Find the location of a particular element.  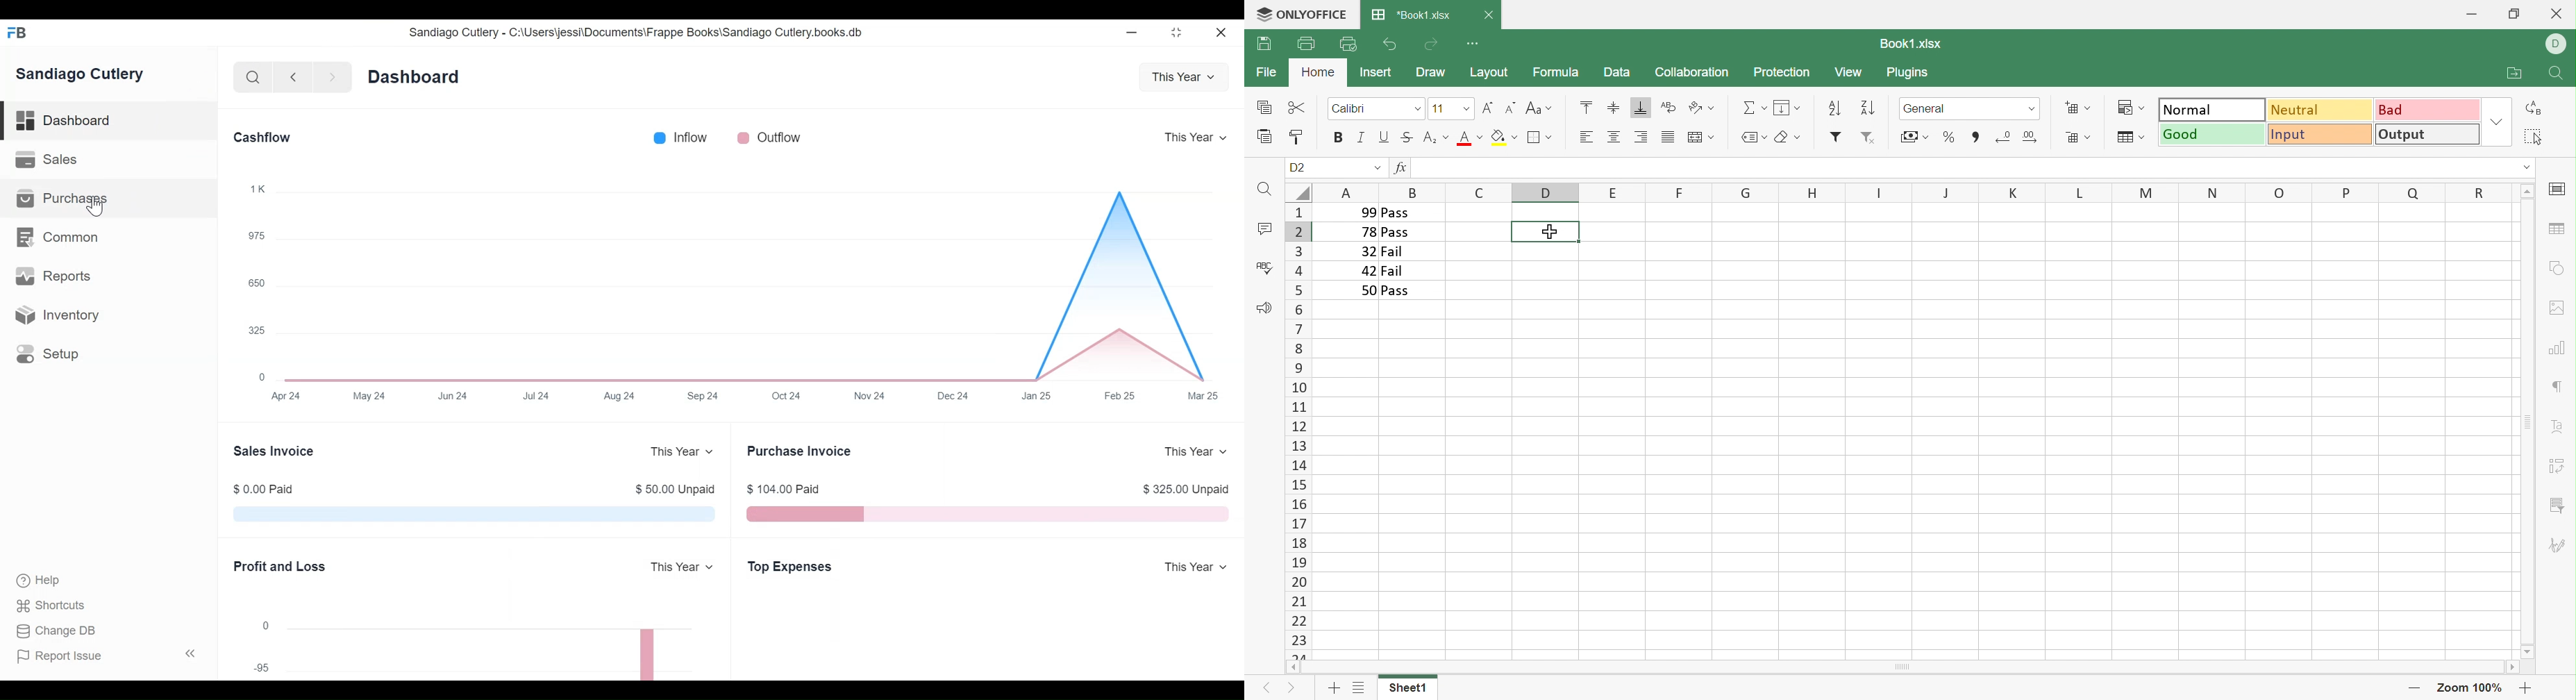

Fill is located at coordinates (1787, 108).